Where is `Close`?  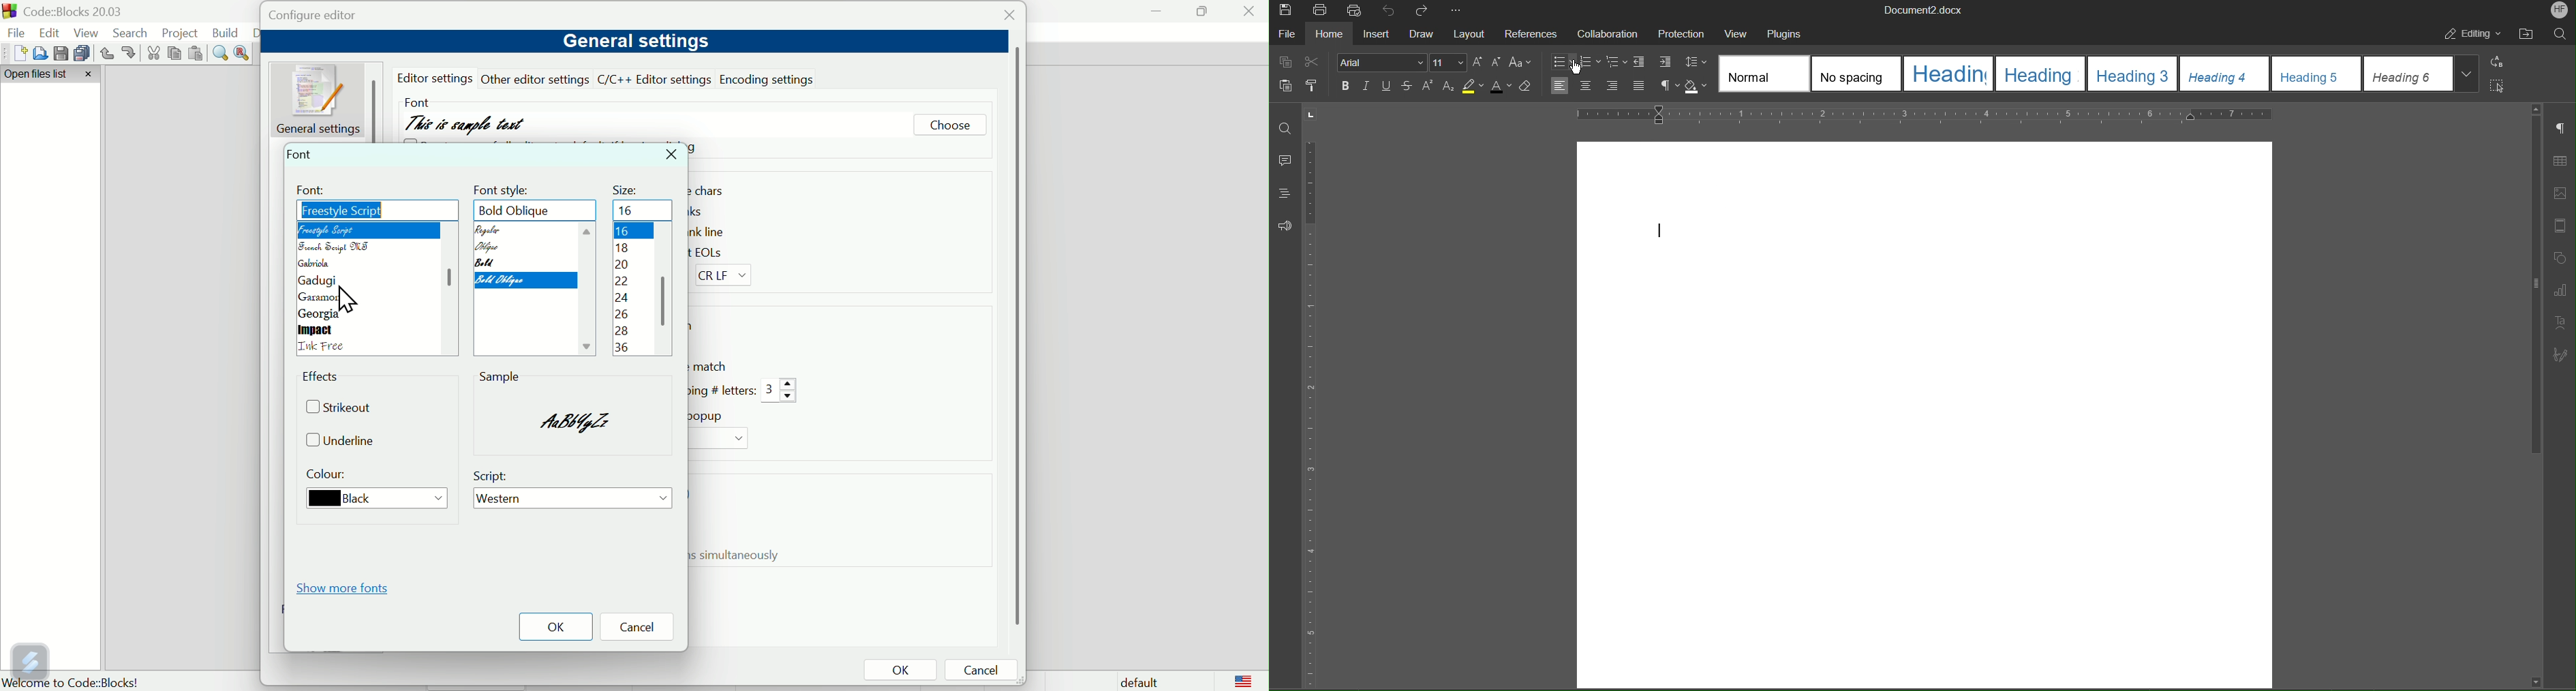 Close is located at coordinates (1250, 15).